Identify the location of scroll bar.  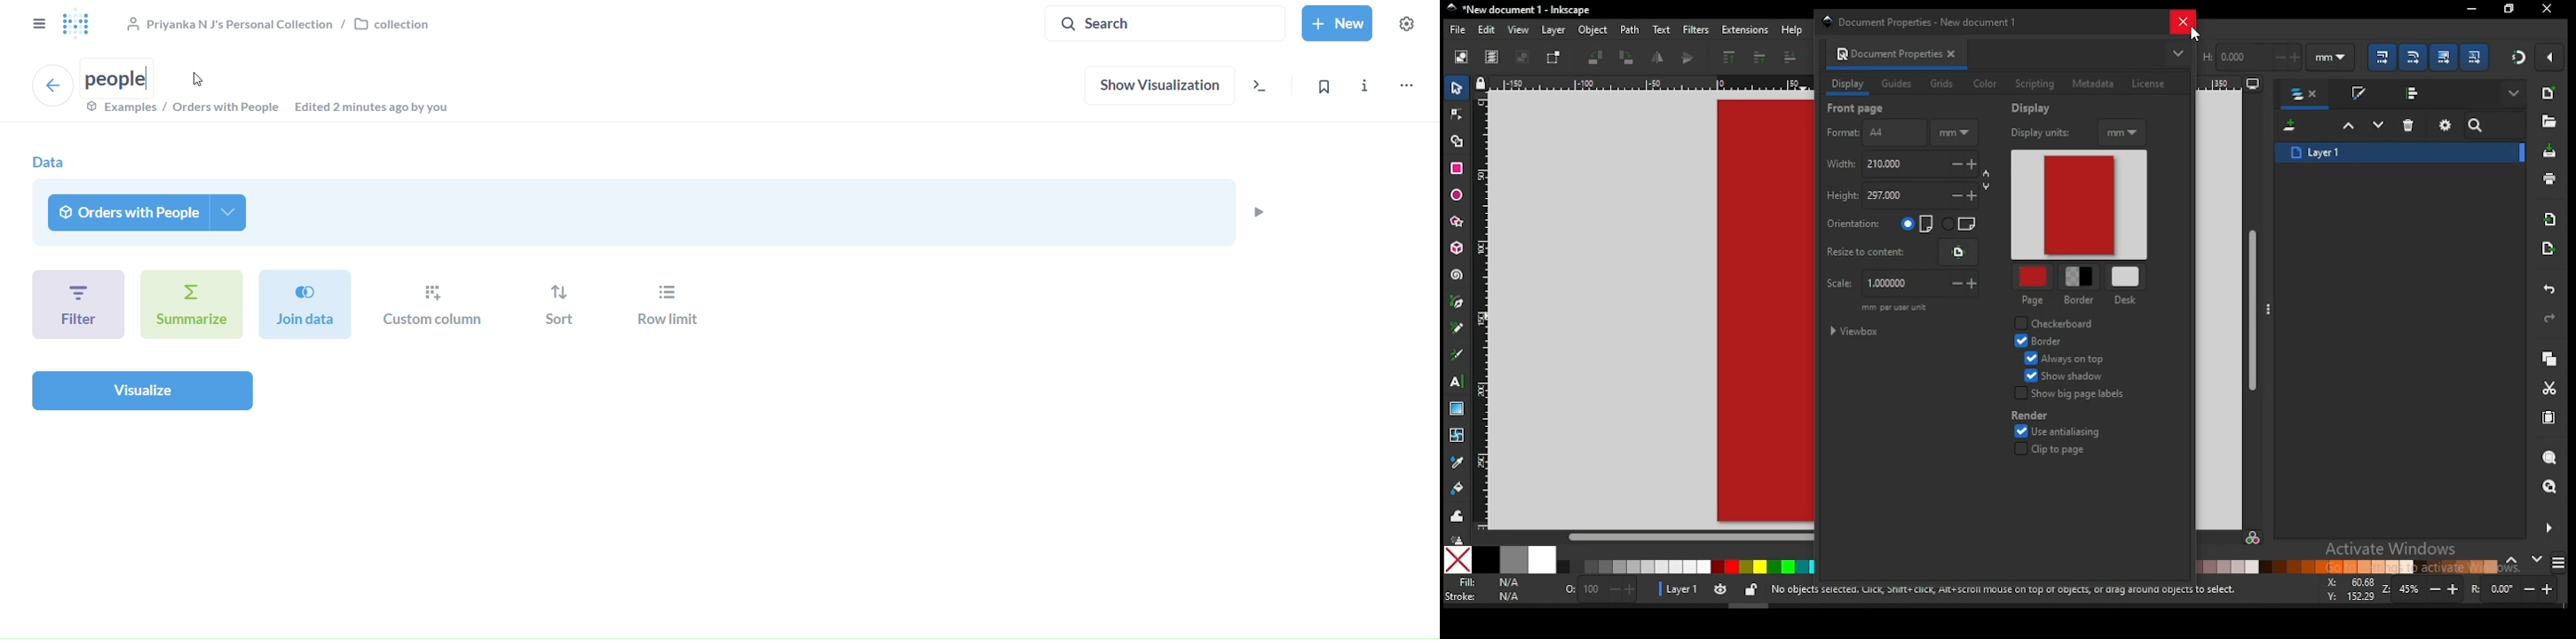
(1644, 537).